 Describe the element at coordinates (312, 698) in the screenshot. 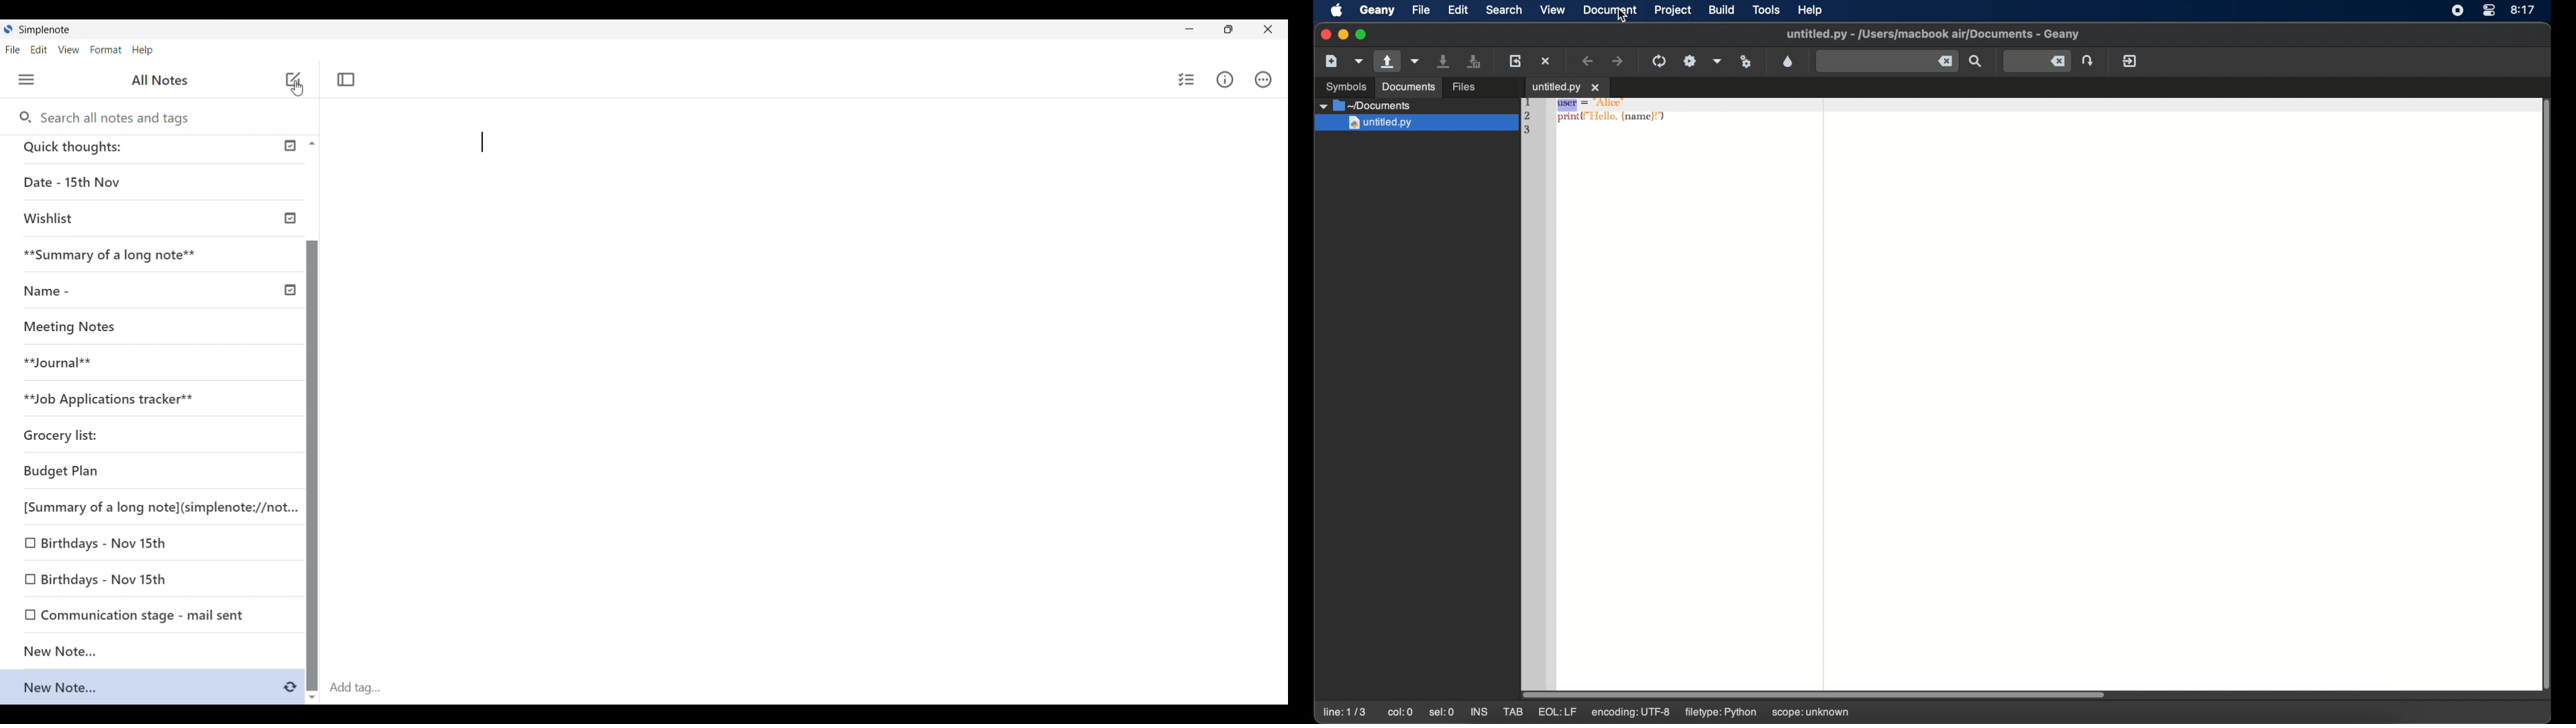

I see `Quick slide to bottom` at that location.